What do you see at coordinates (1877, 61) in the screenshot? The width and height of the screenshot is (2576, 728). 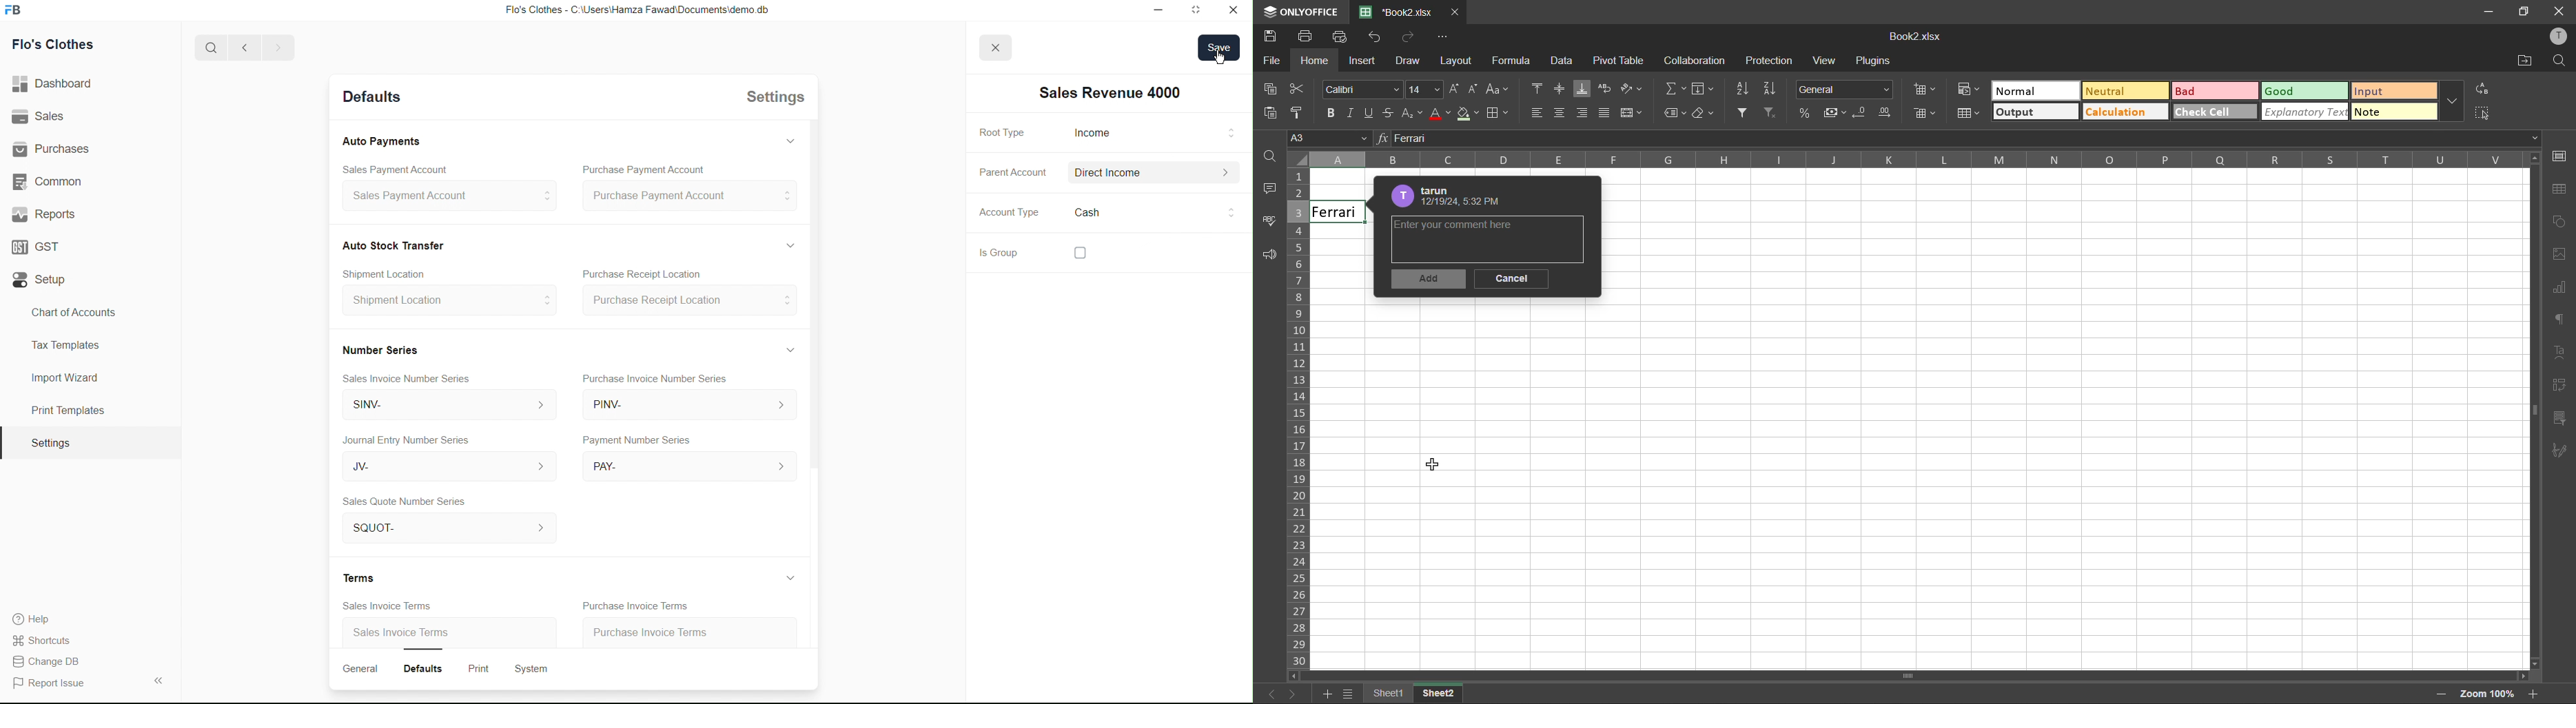 I see `plugins` at bounding box center [1877, 61].